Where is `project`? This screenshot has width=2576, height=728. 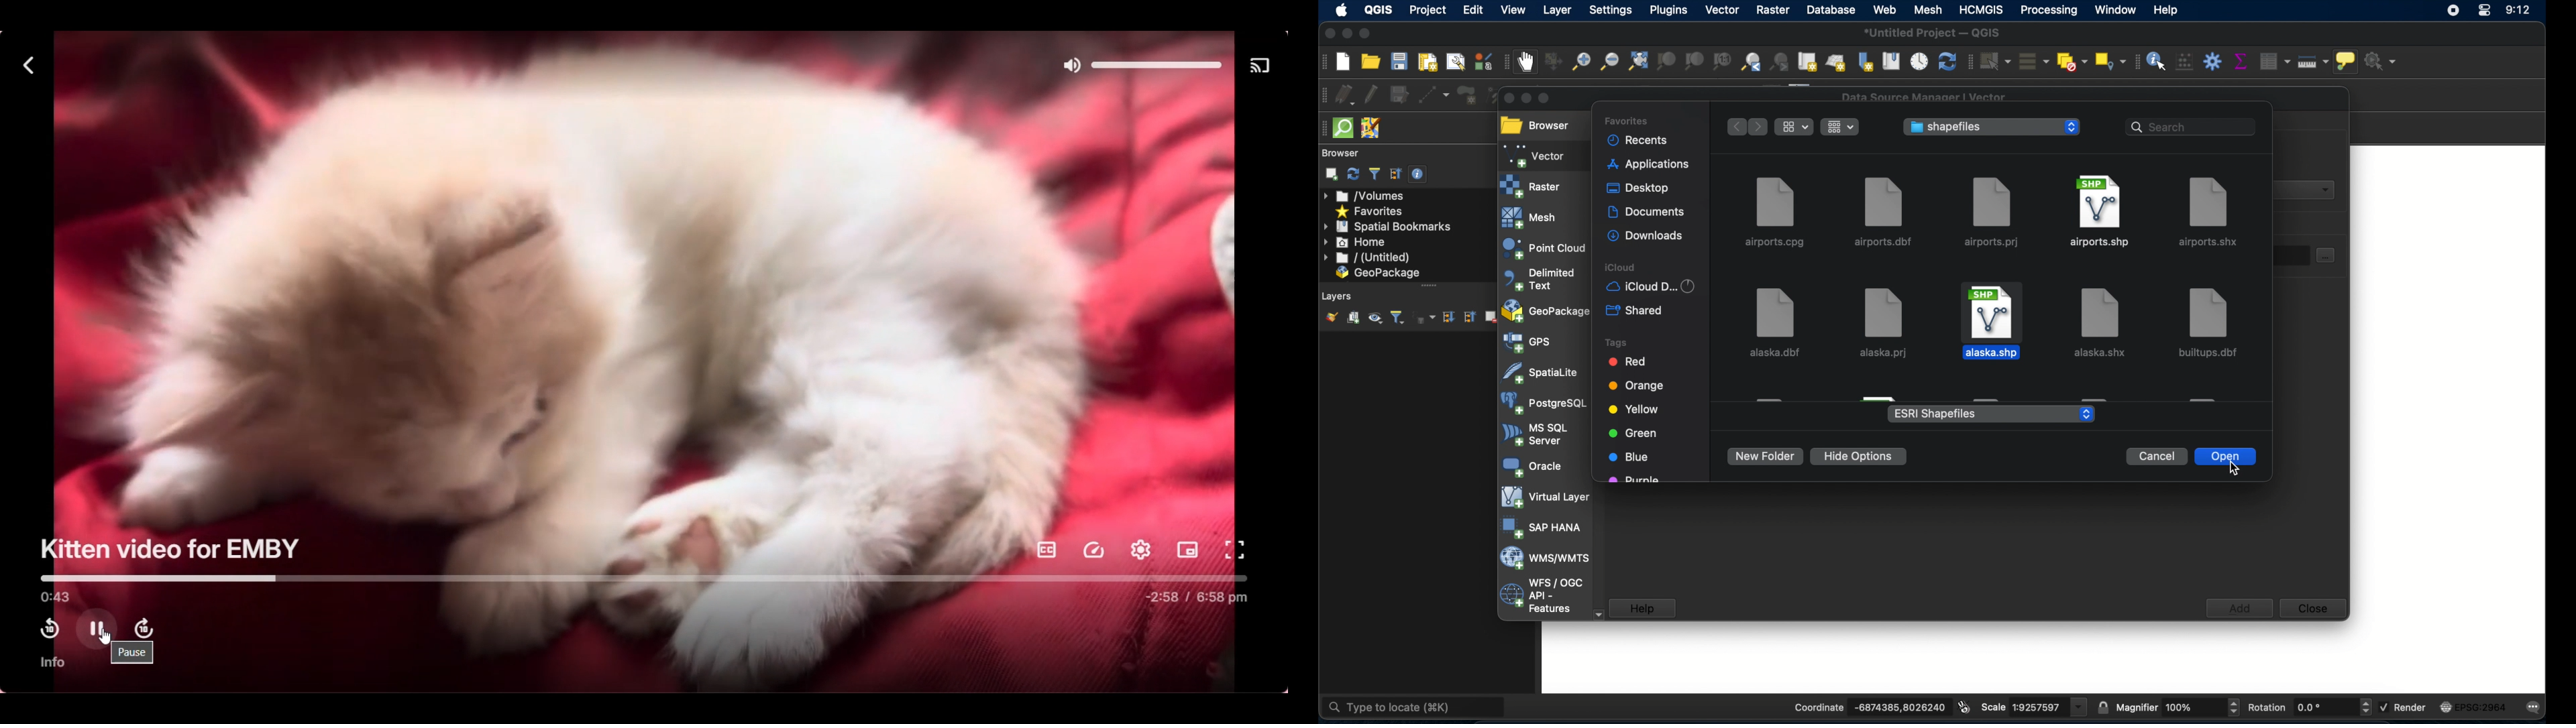
project is located at coordinates (1428, 10).